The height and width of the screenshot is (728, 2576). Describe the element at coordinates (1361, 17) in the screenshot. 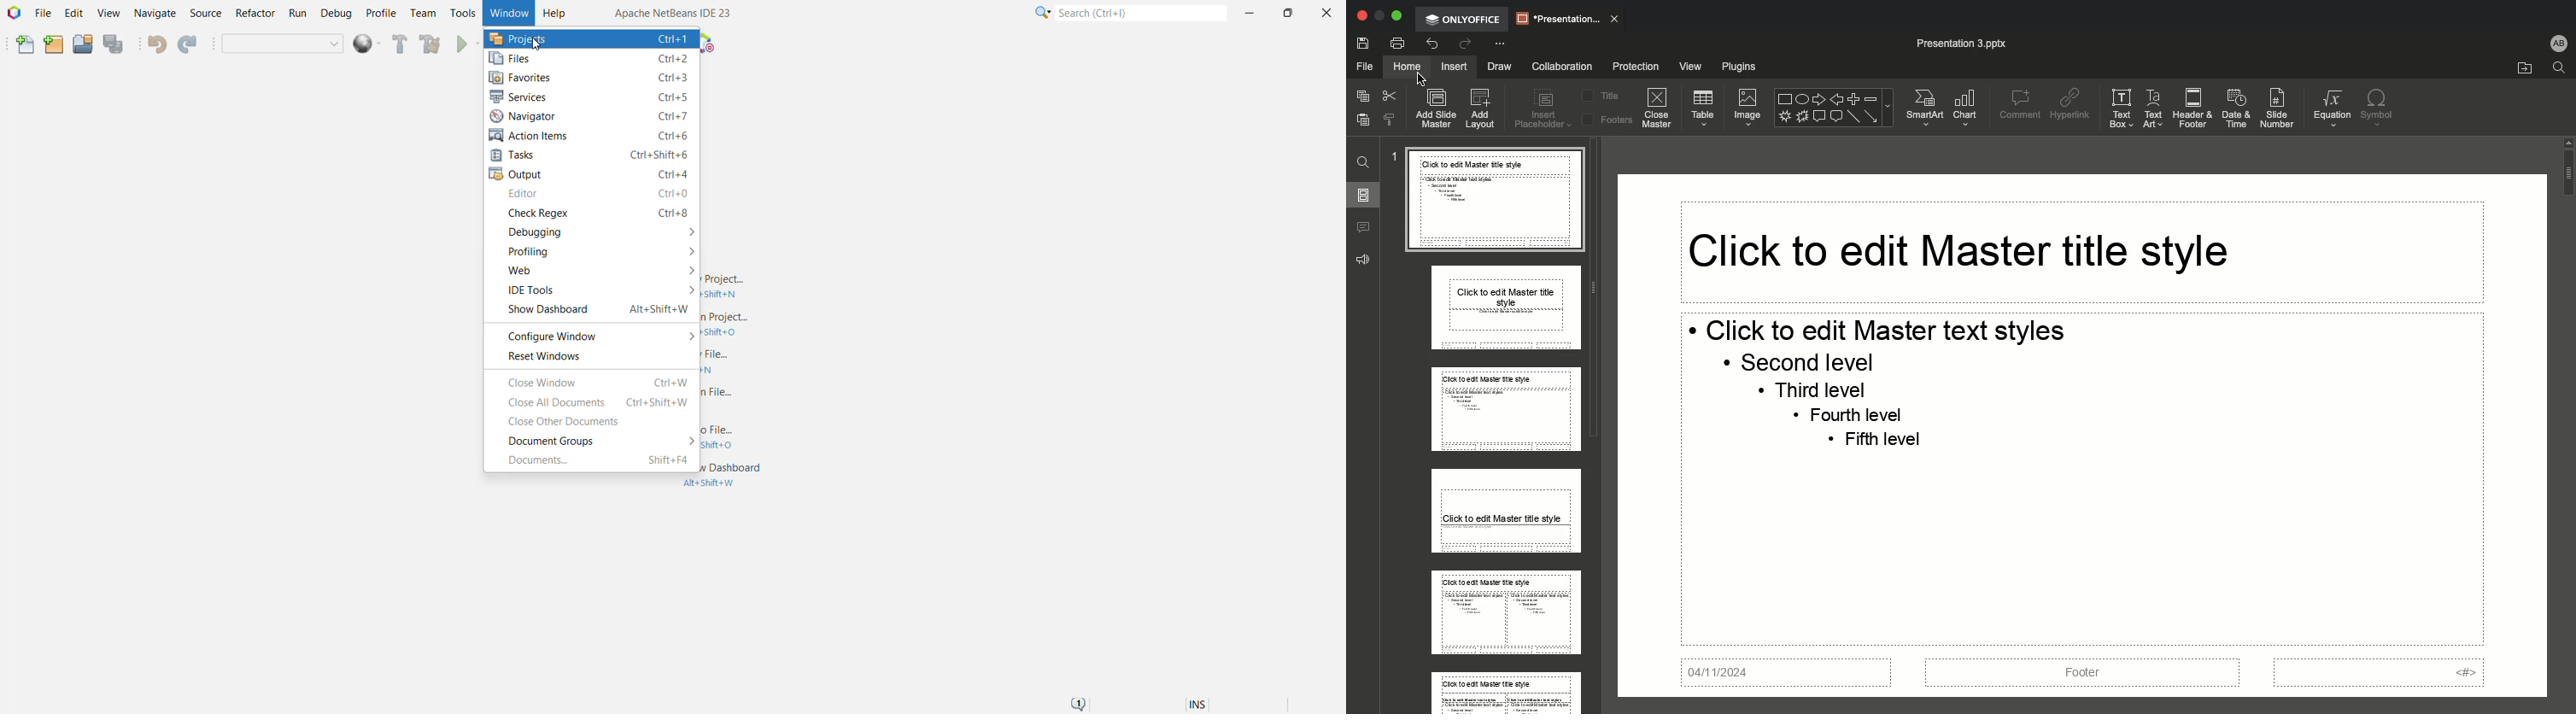

I see `Close` at that location.